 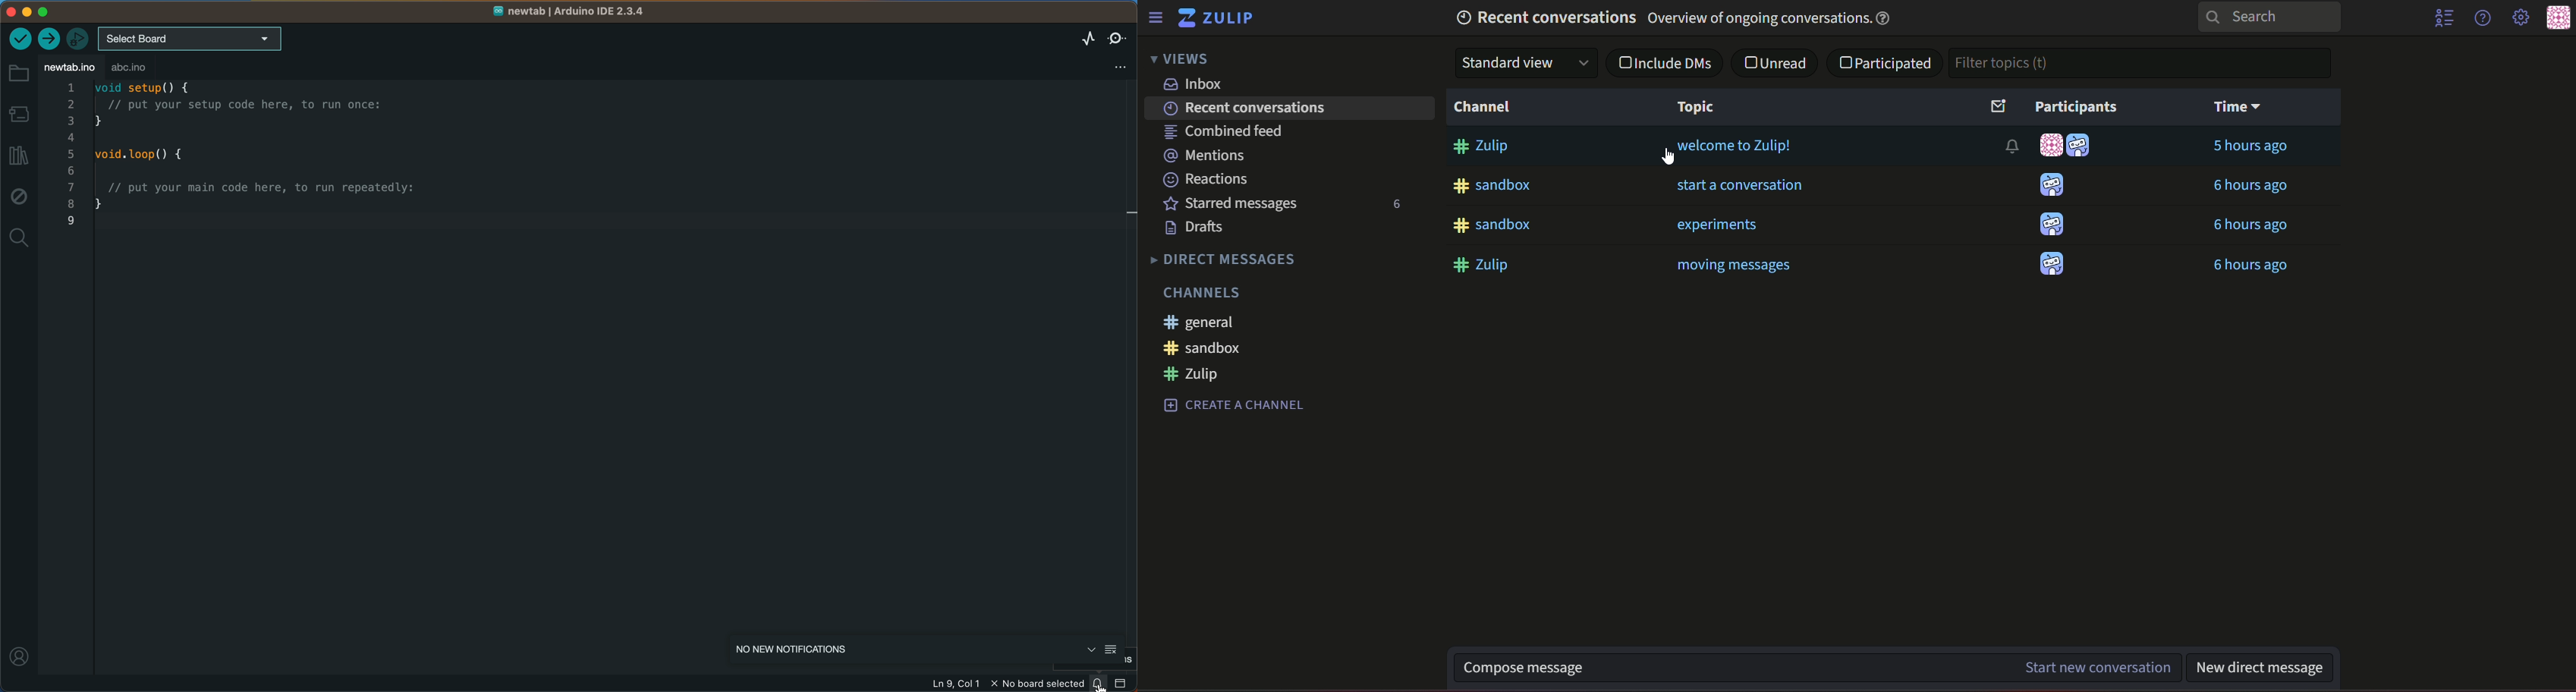 I want to click on Zulip, so click(x=1222, y=17).